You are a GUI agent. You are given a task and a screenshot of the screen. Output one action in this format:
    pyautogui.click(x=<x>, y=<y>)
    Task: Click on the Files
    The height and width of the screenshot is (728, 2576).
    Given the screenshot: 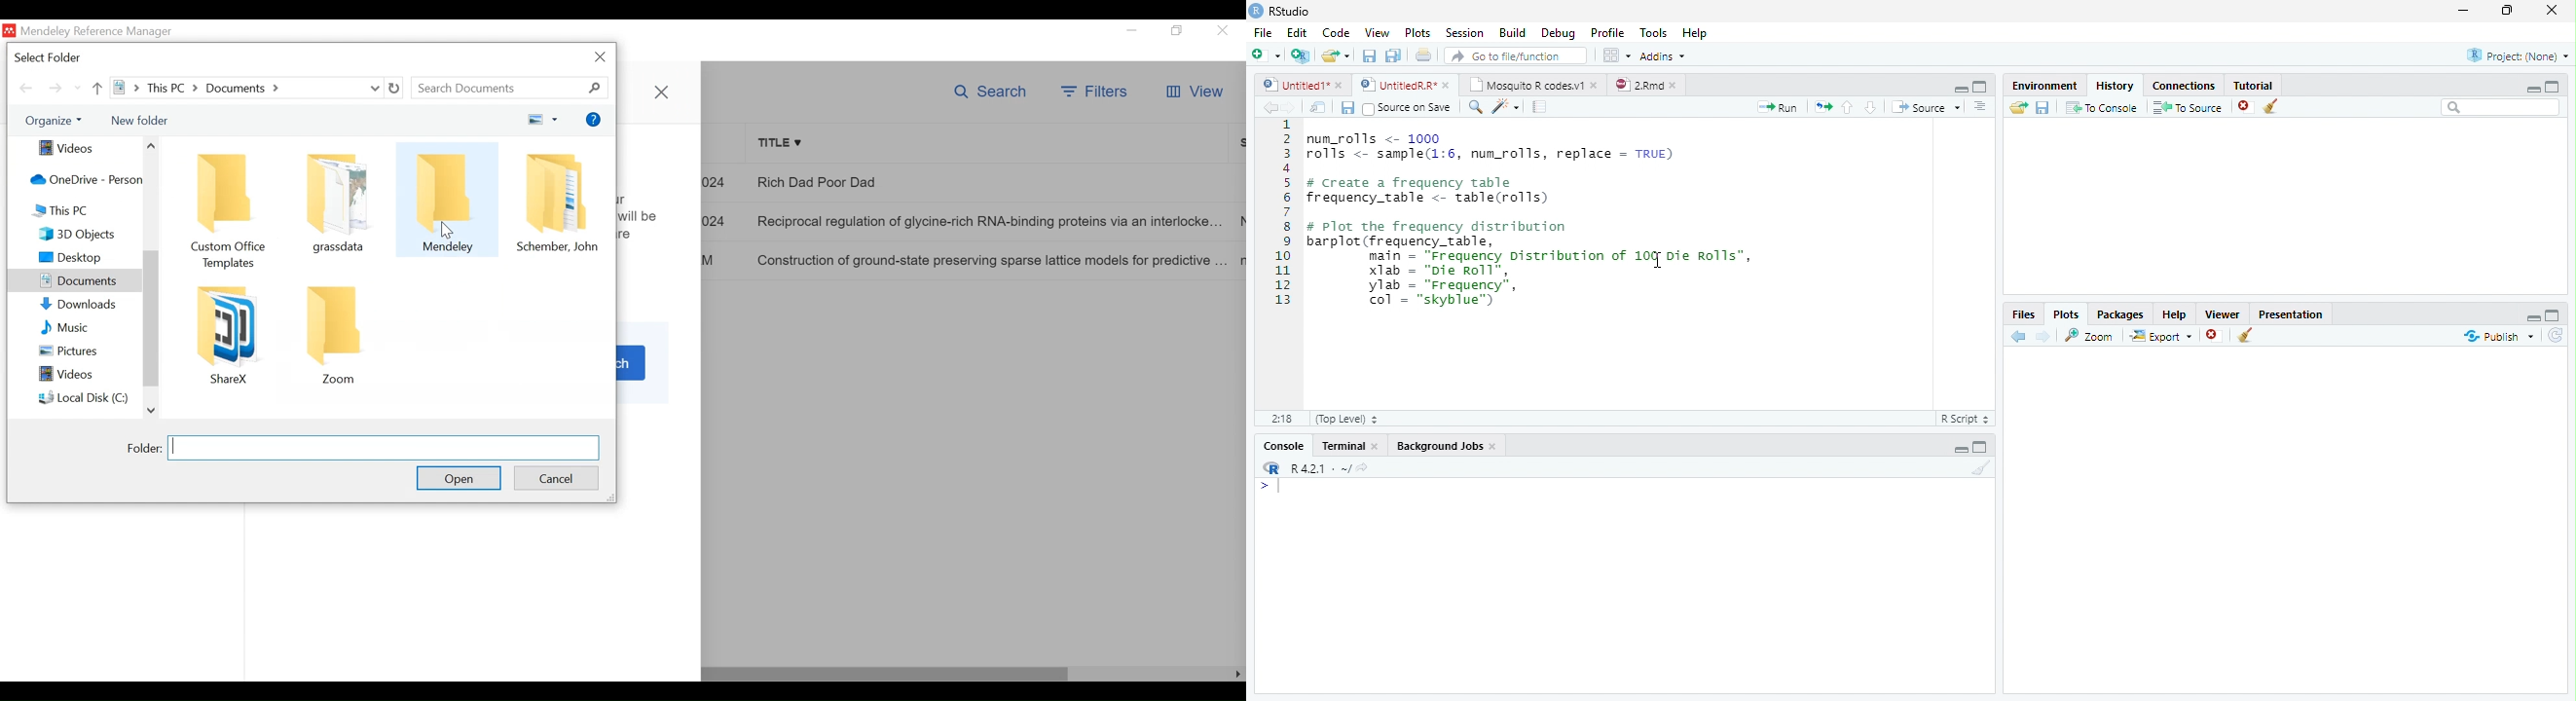 What is the action you would take?
    pyautogui.click(x=2023, y=313)
    